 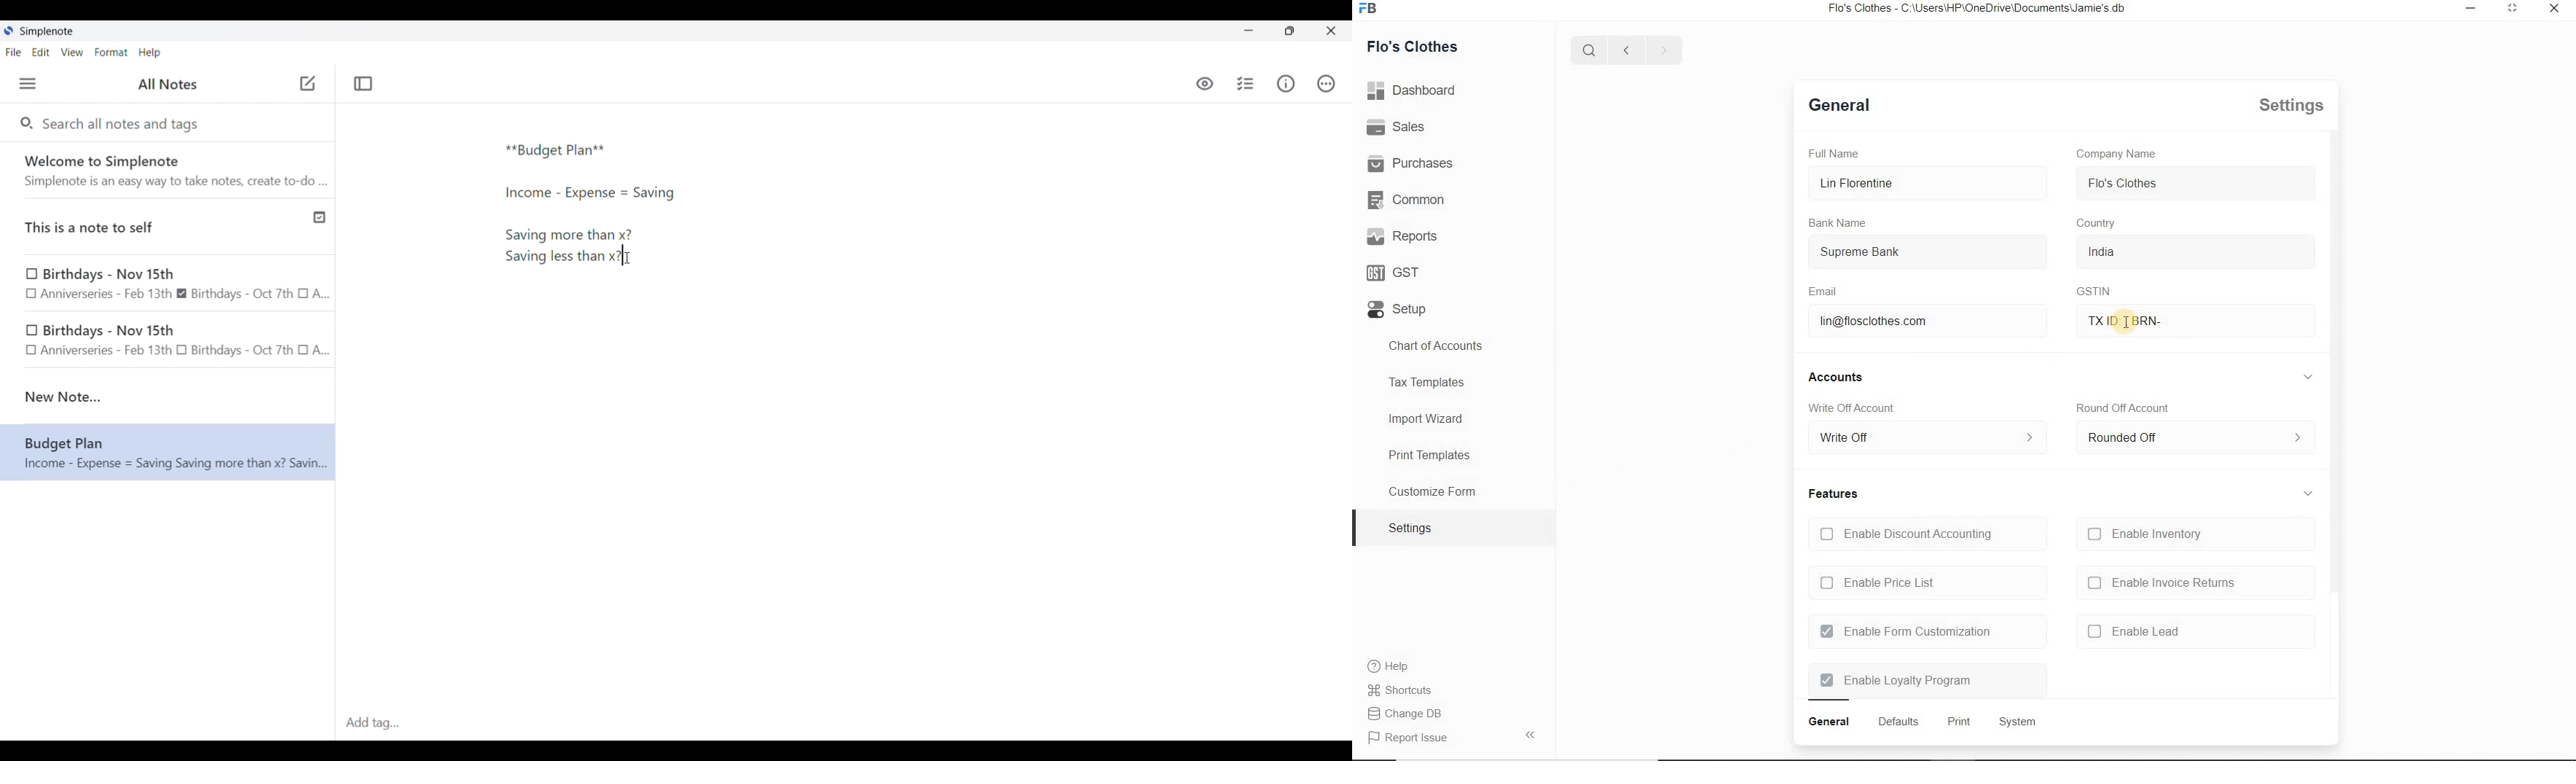 What do you see at coordinates (1410, 527) in the screenshot?
I see `settings` at bounding box center [1410, 527].